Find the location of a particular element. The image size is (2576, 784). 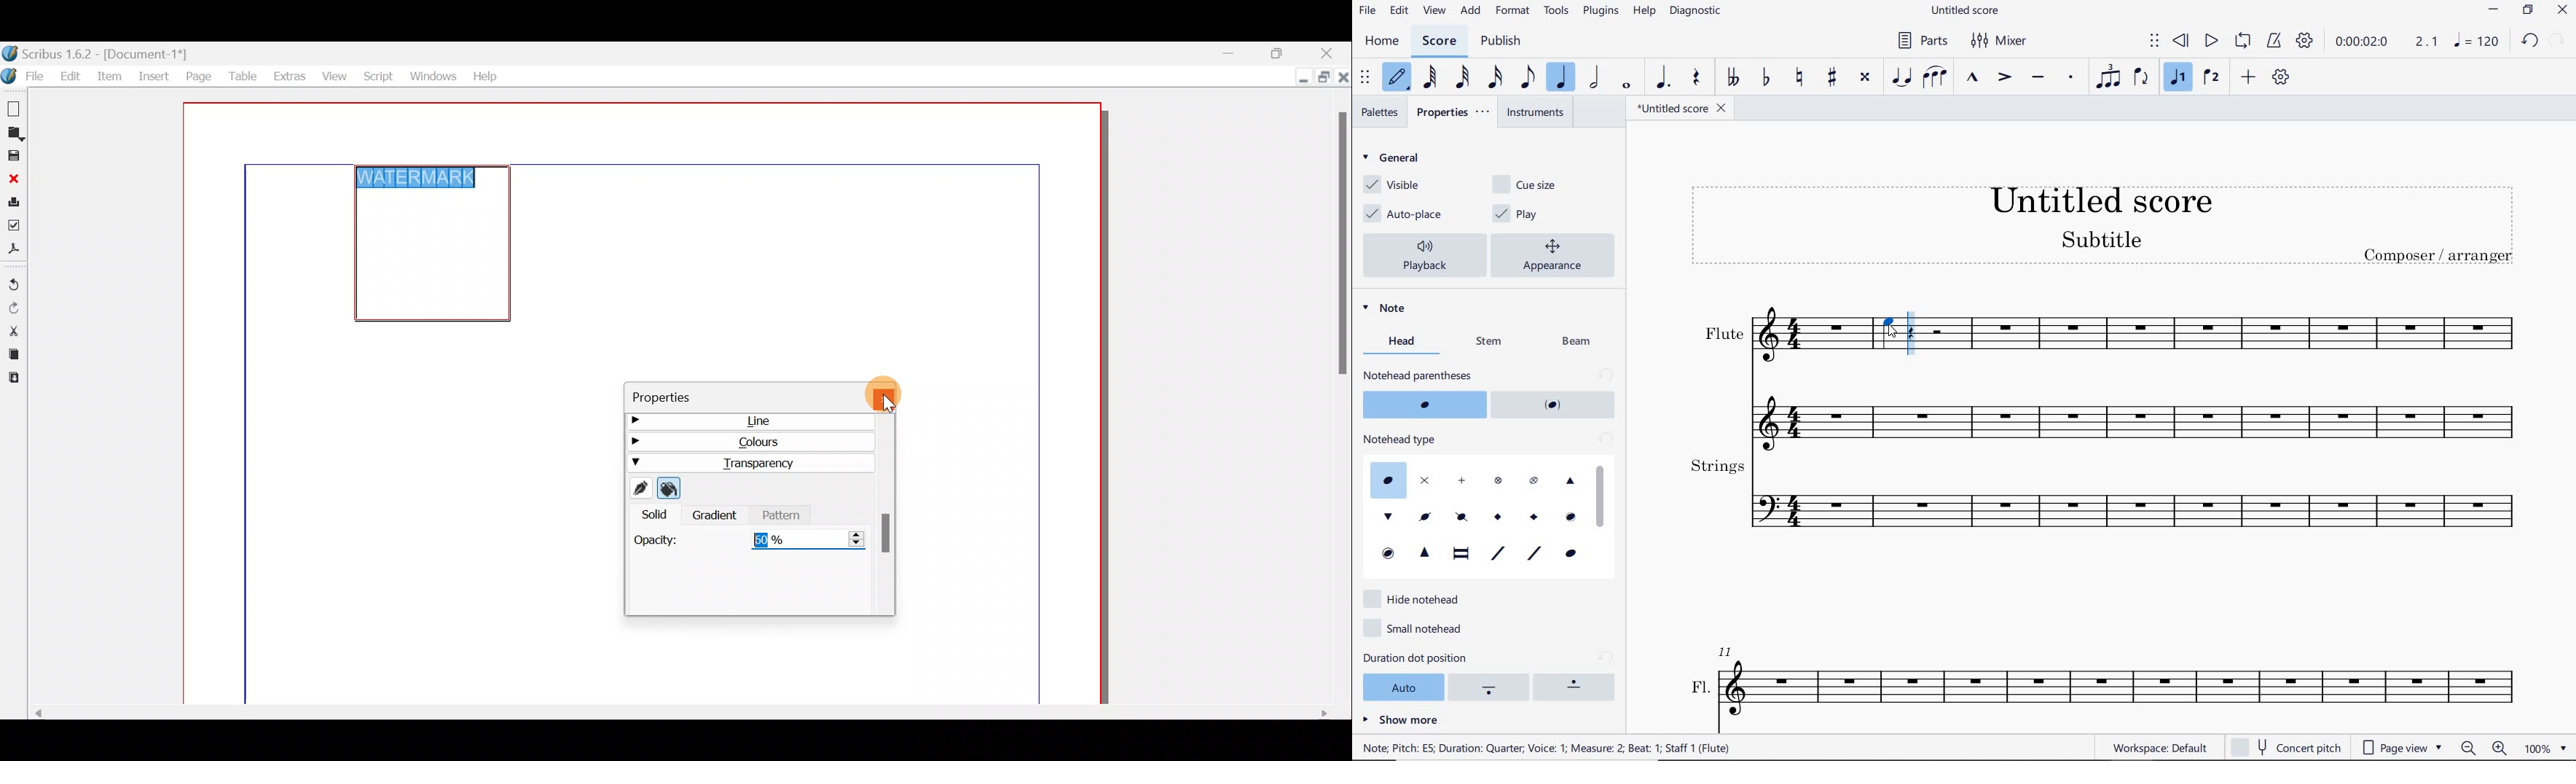

Solid is located at coordinates (649, 516).